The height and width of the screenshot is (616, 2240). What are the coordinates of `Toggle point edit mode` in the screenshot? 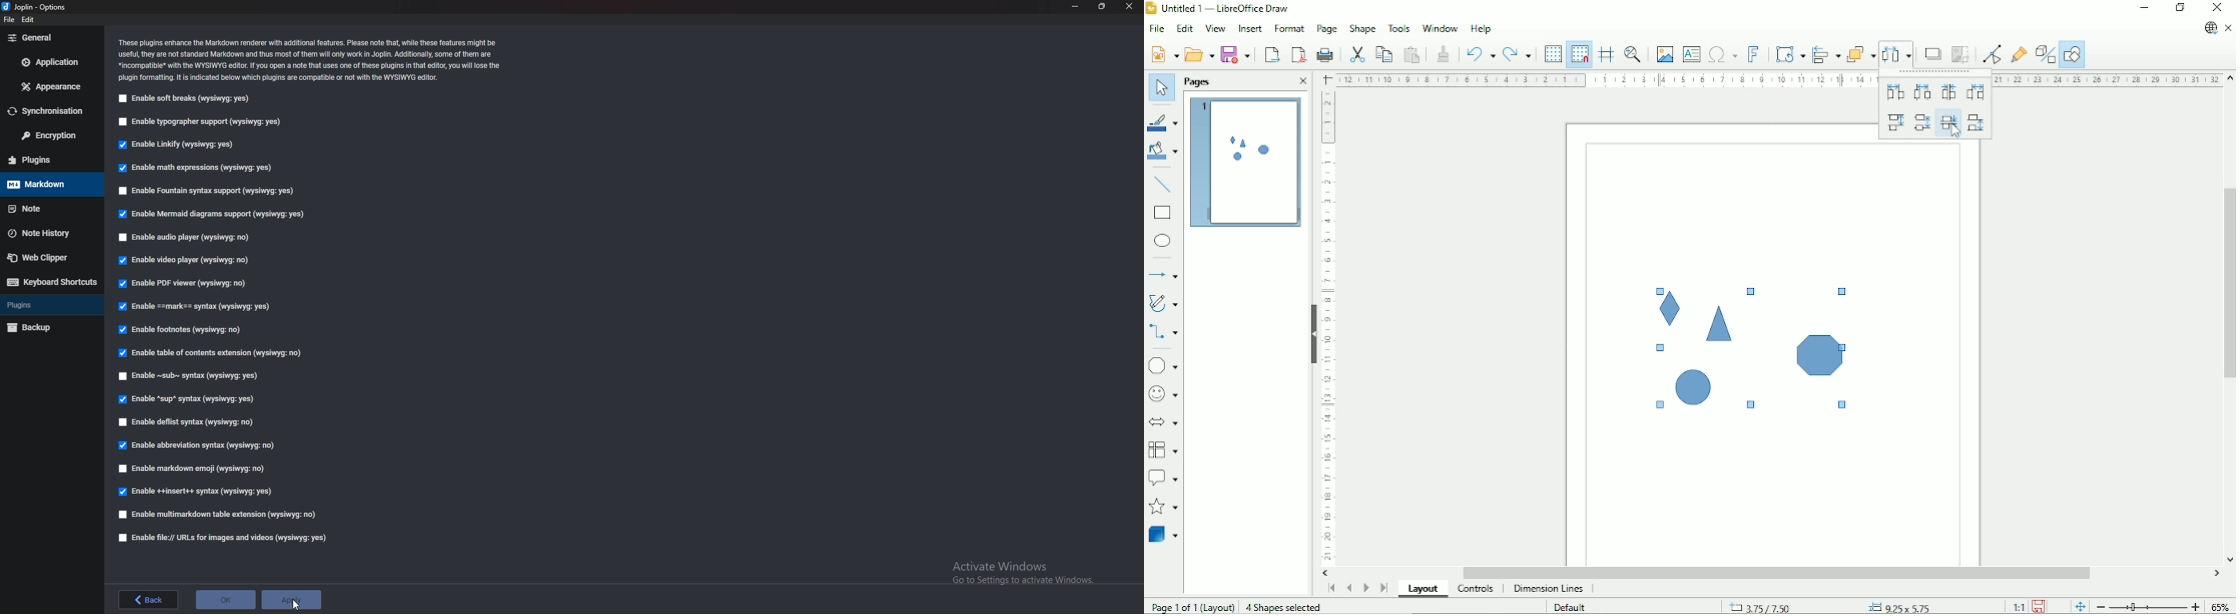 It's located at (1990, 53).